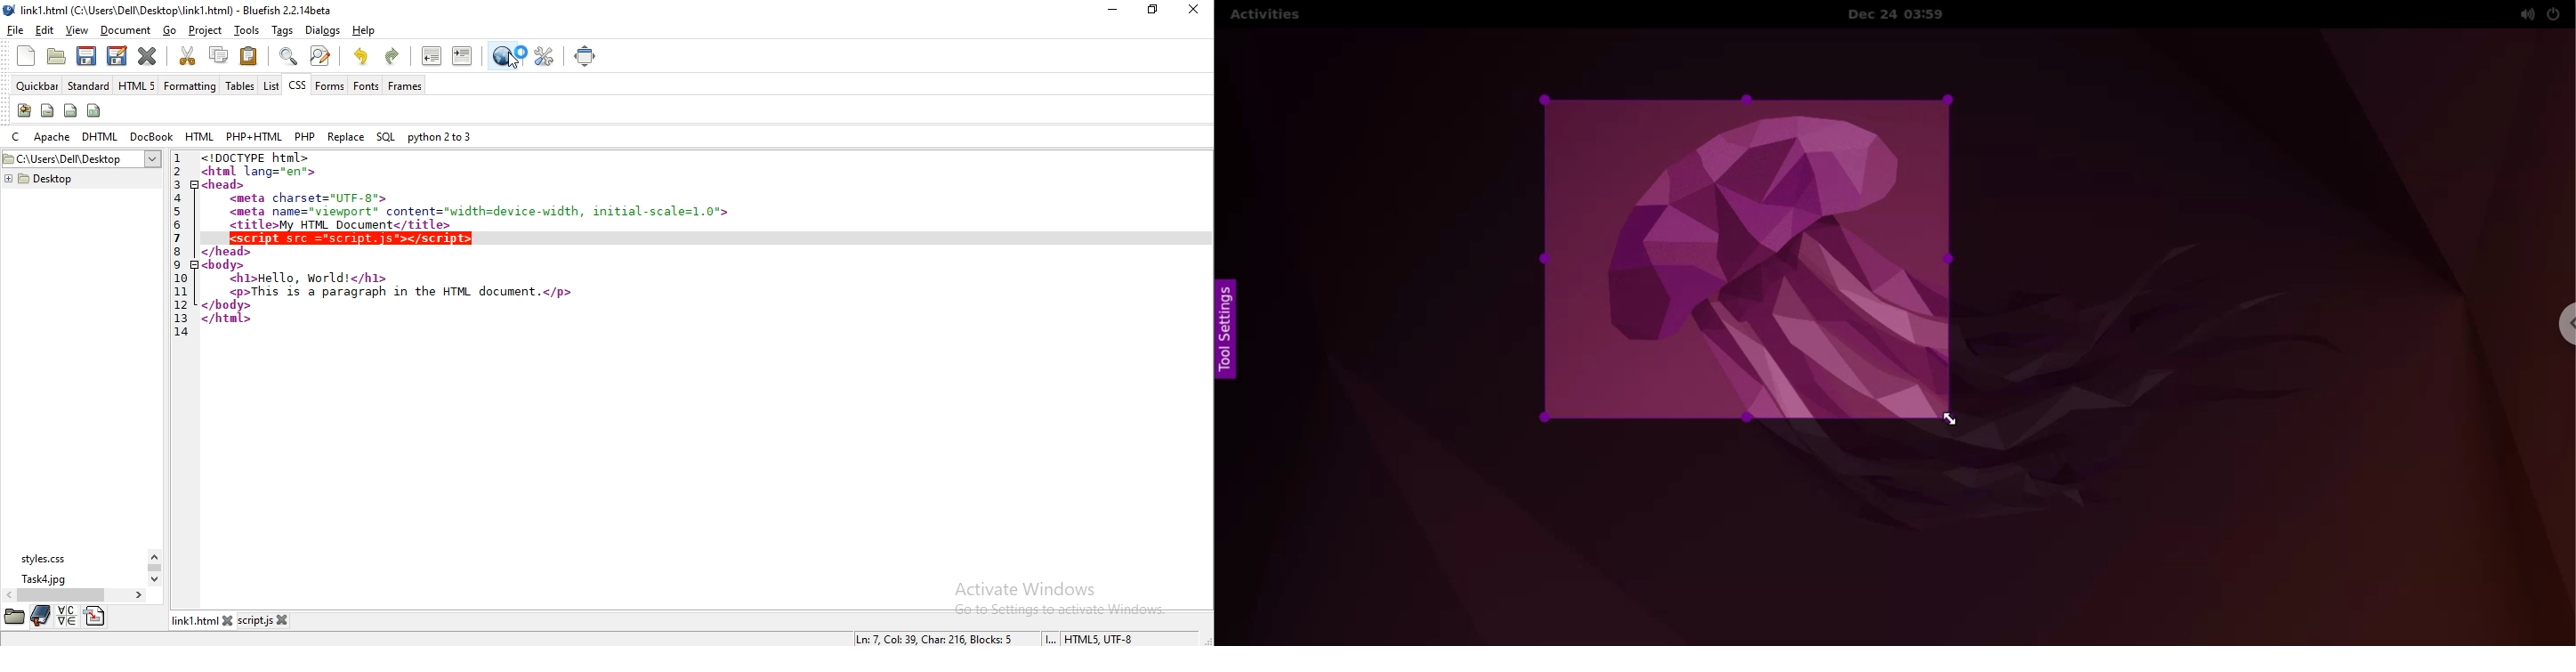  Describe the element at coordinates (362, 56) in the screenshot. I see `undo` at that location.